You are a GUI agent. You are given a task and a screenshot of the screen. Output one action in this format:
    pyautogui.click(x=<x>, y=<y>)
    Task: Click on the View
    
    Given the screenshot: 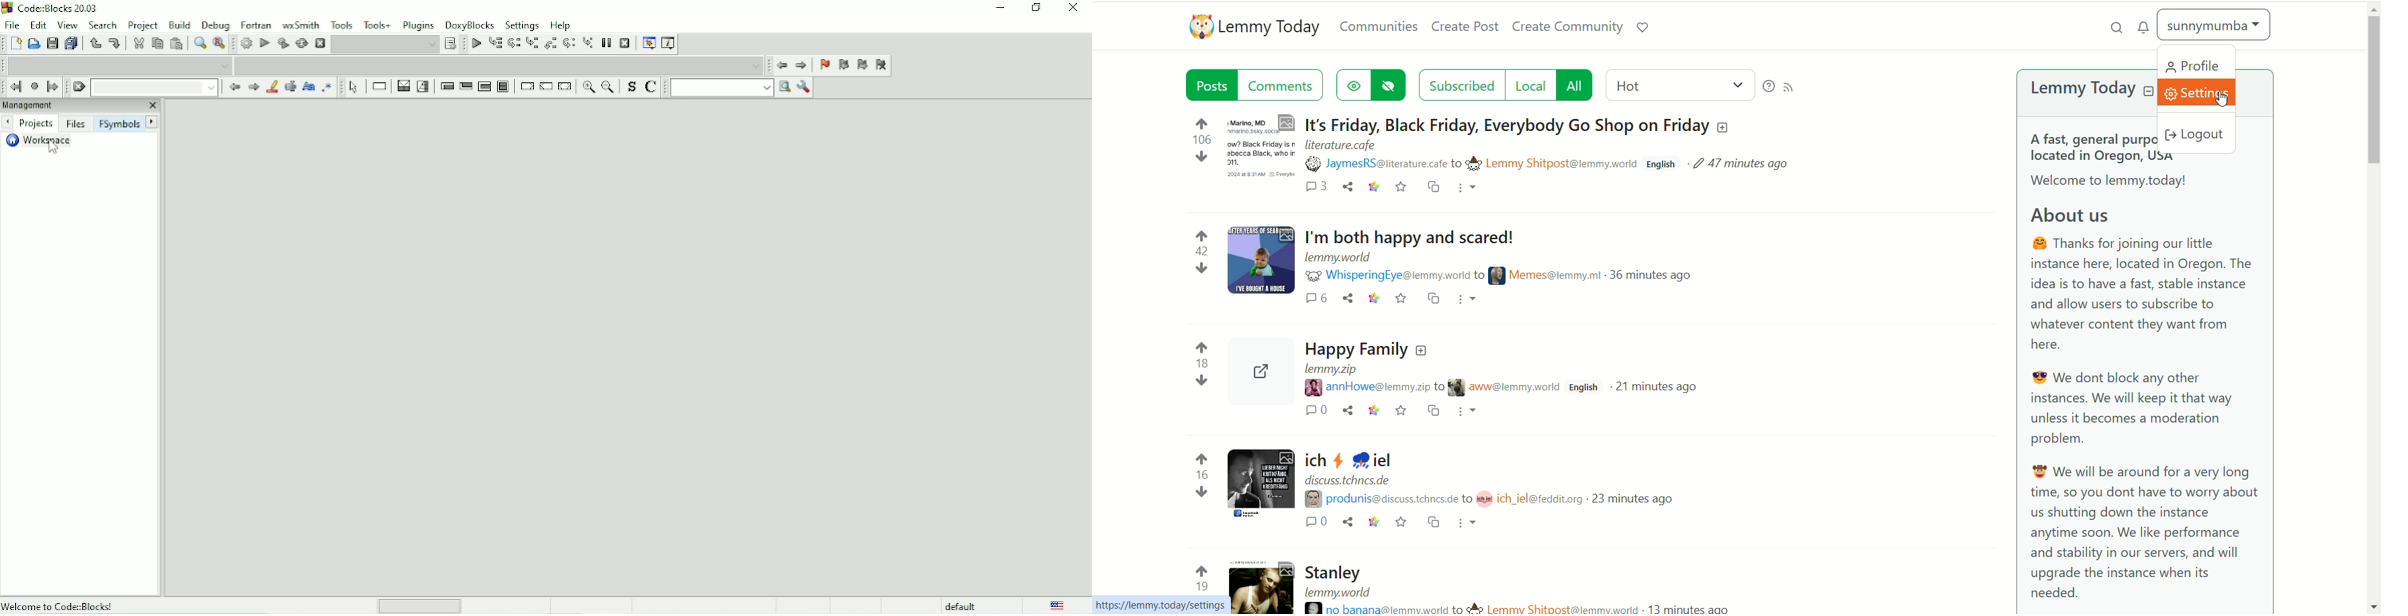 What is the action you would take?
    pyautogui.click(x=68, y=25)
    